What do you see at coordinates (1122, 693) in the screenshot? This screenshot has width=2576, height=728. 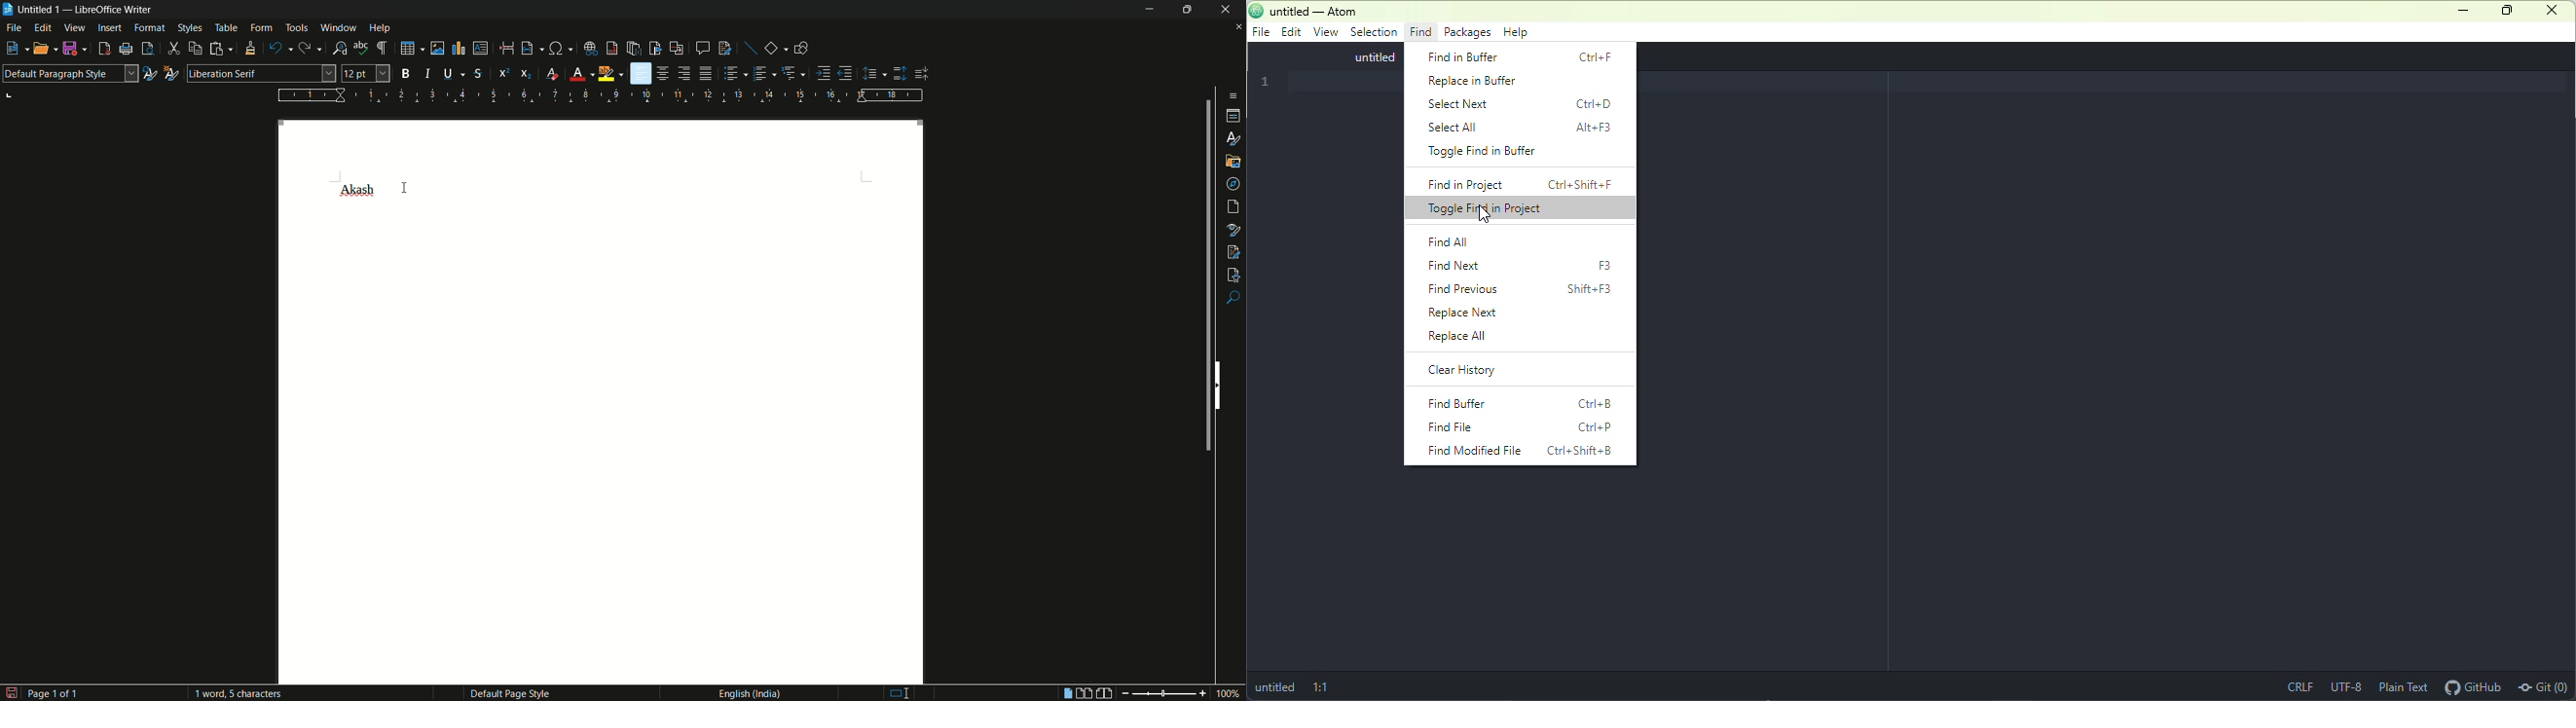 I see `zoom out` at bounding box center [1122, 693].